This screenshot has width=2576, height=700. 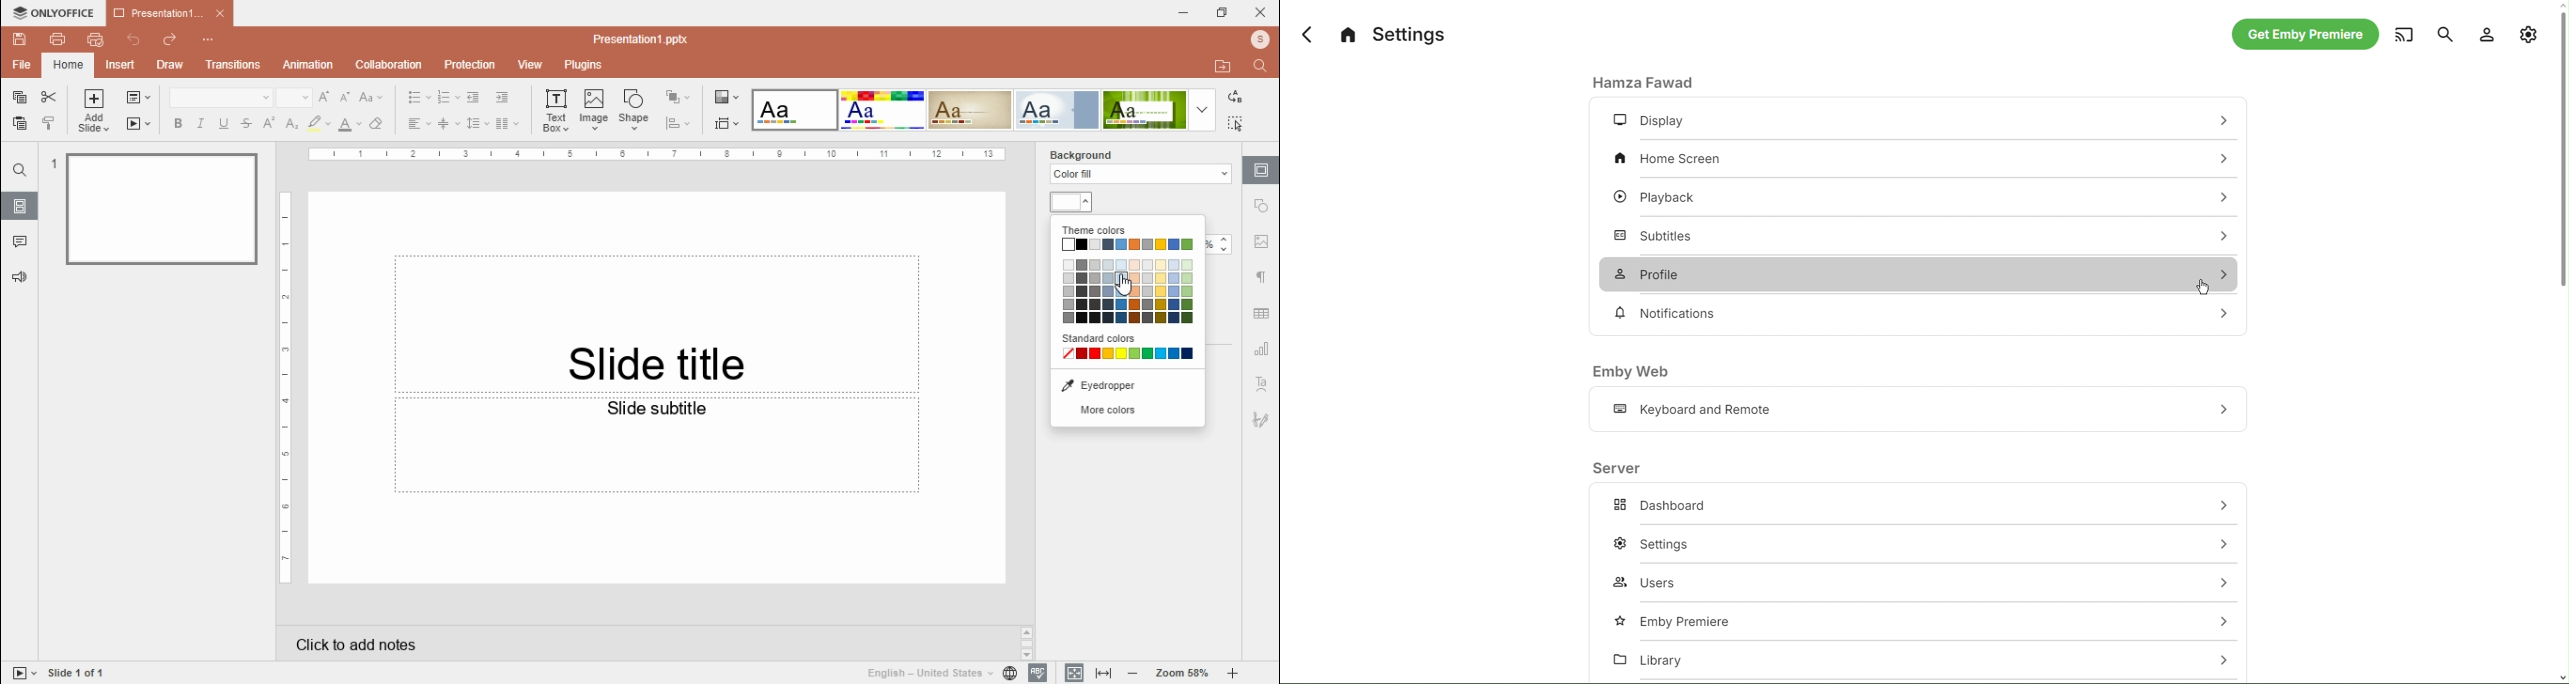 What do you see at coordinates (1182, 674) in the screenshot?
I see `zoom in/zoom out` at bounding box center [1182, 674].